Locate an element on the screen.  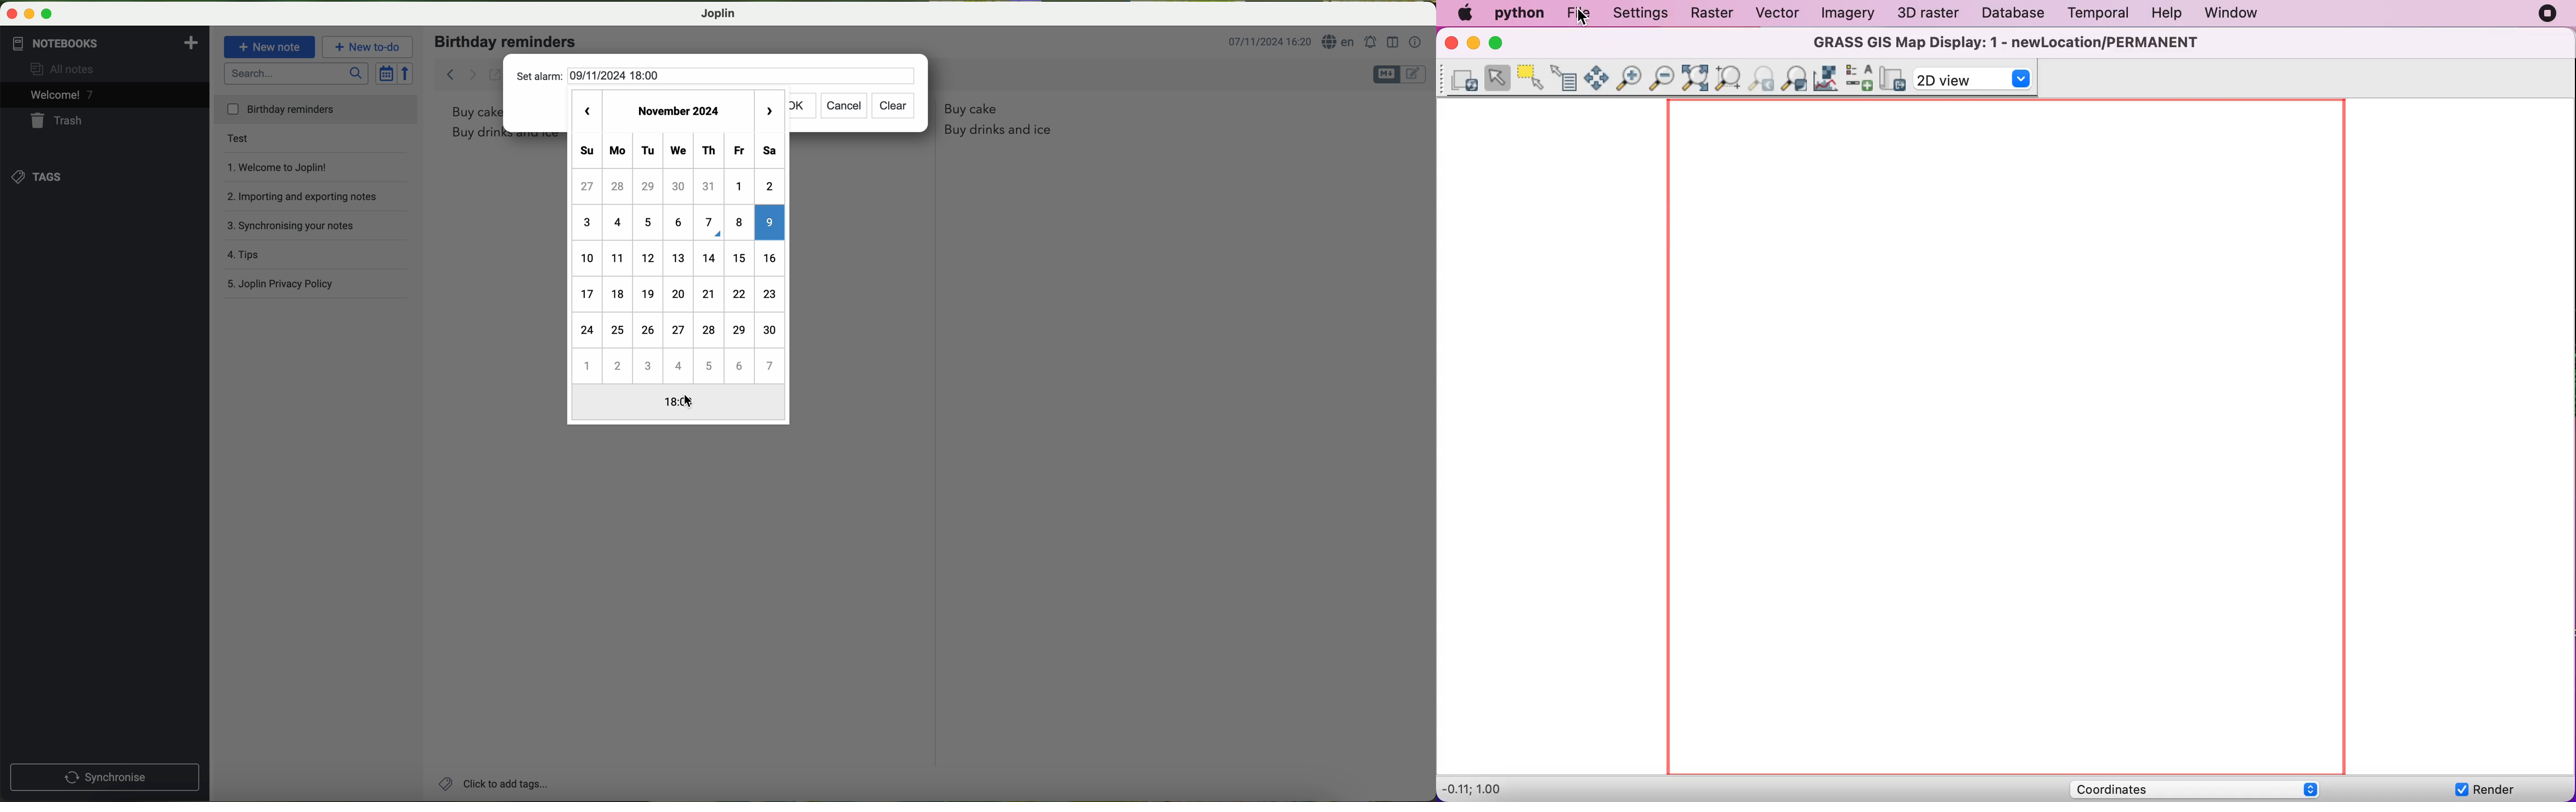
note properties is located at coordinates (1416, 43).